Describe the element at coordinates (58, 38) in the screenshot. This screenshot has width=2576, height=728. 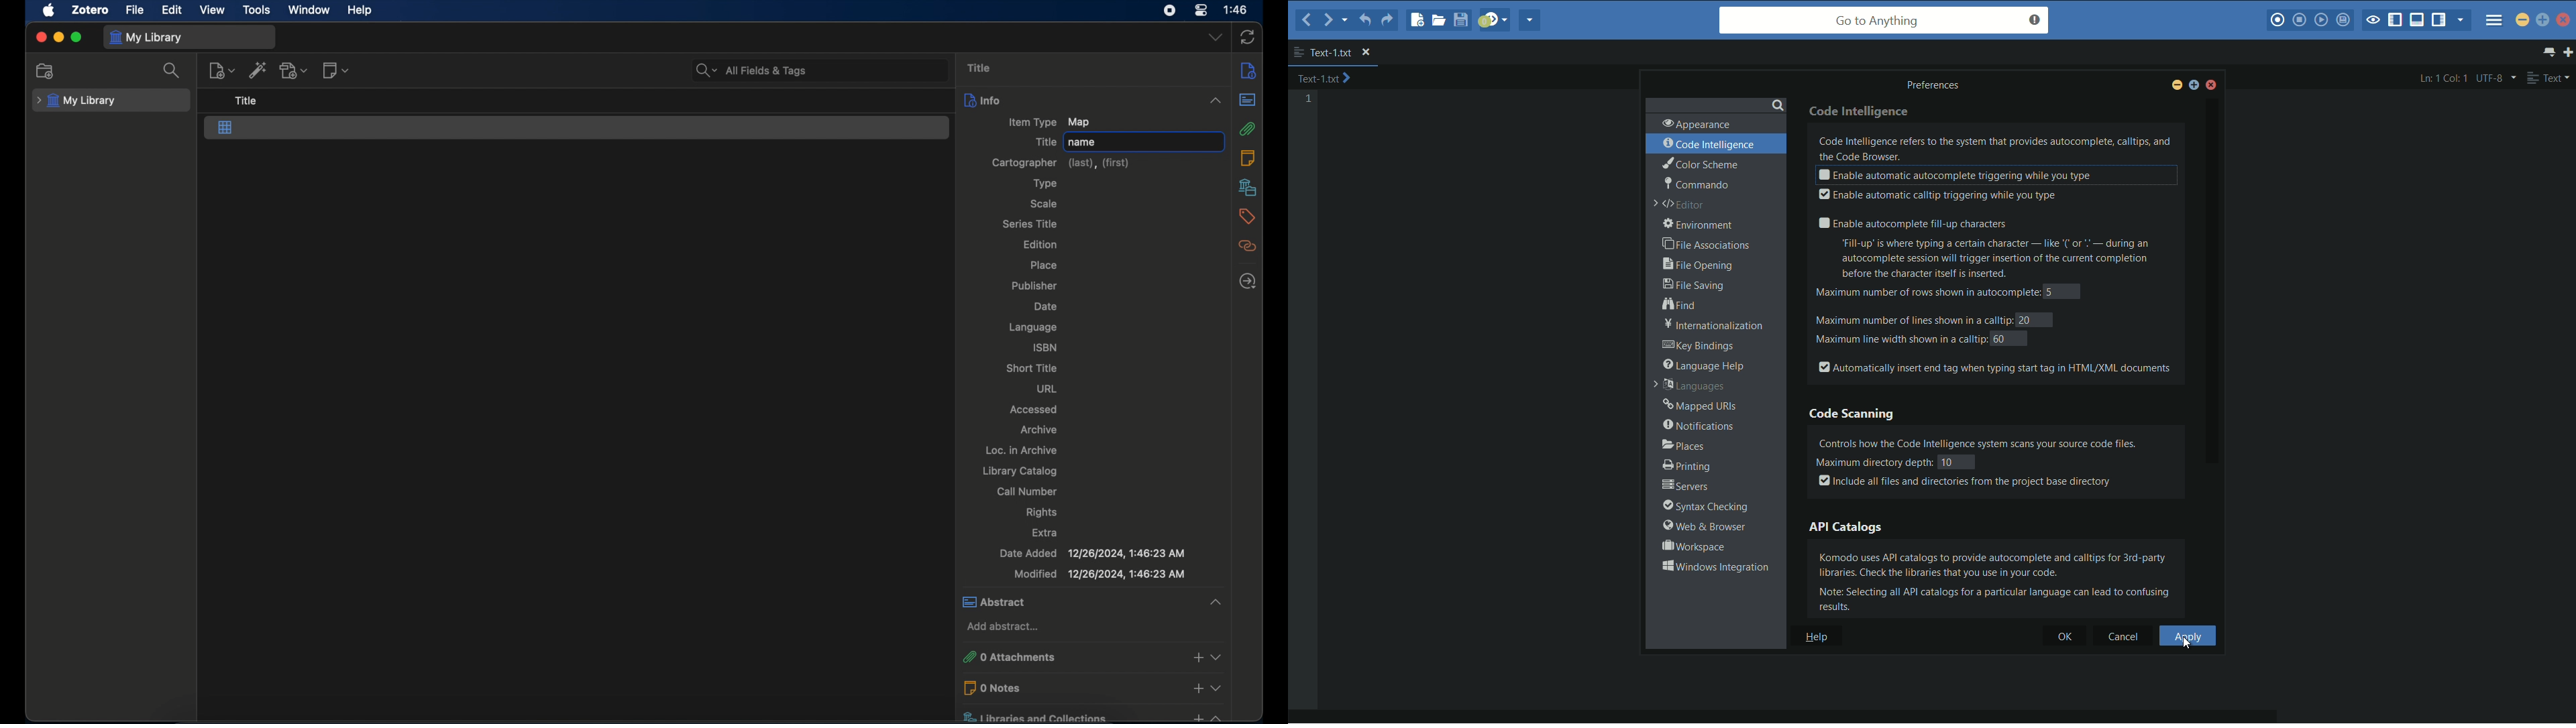
I see `minimize` at that location.